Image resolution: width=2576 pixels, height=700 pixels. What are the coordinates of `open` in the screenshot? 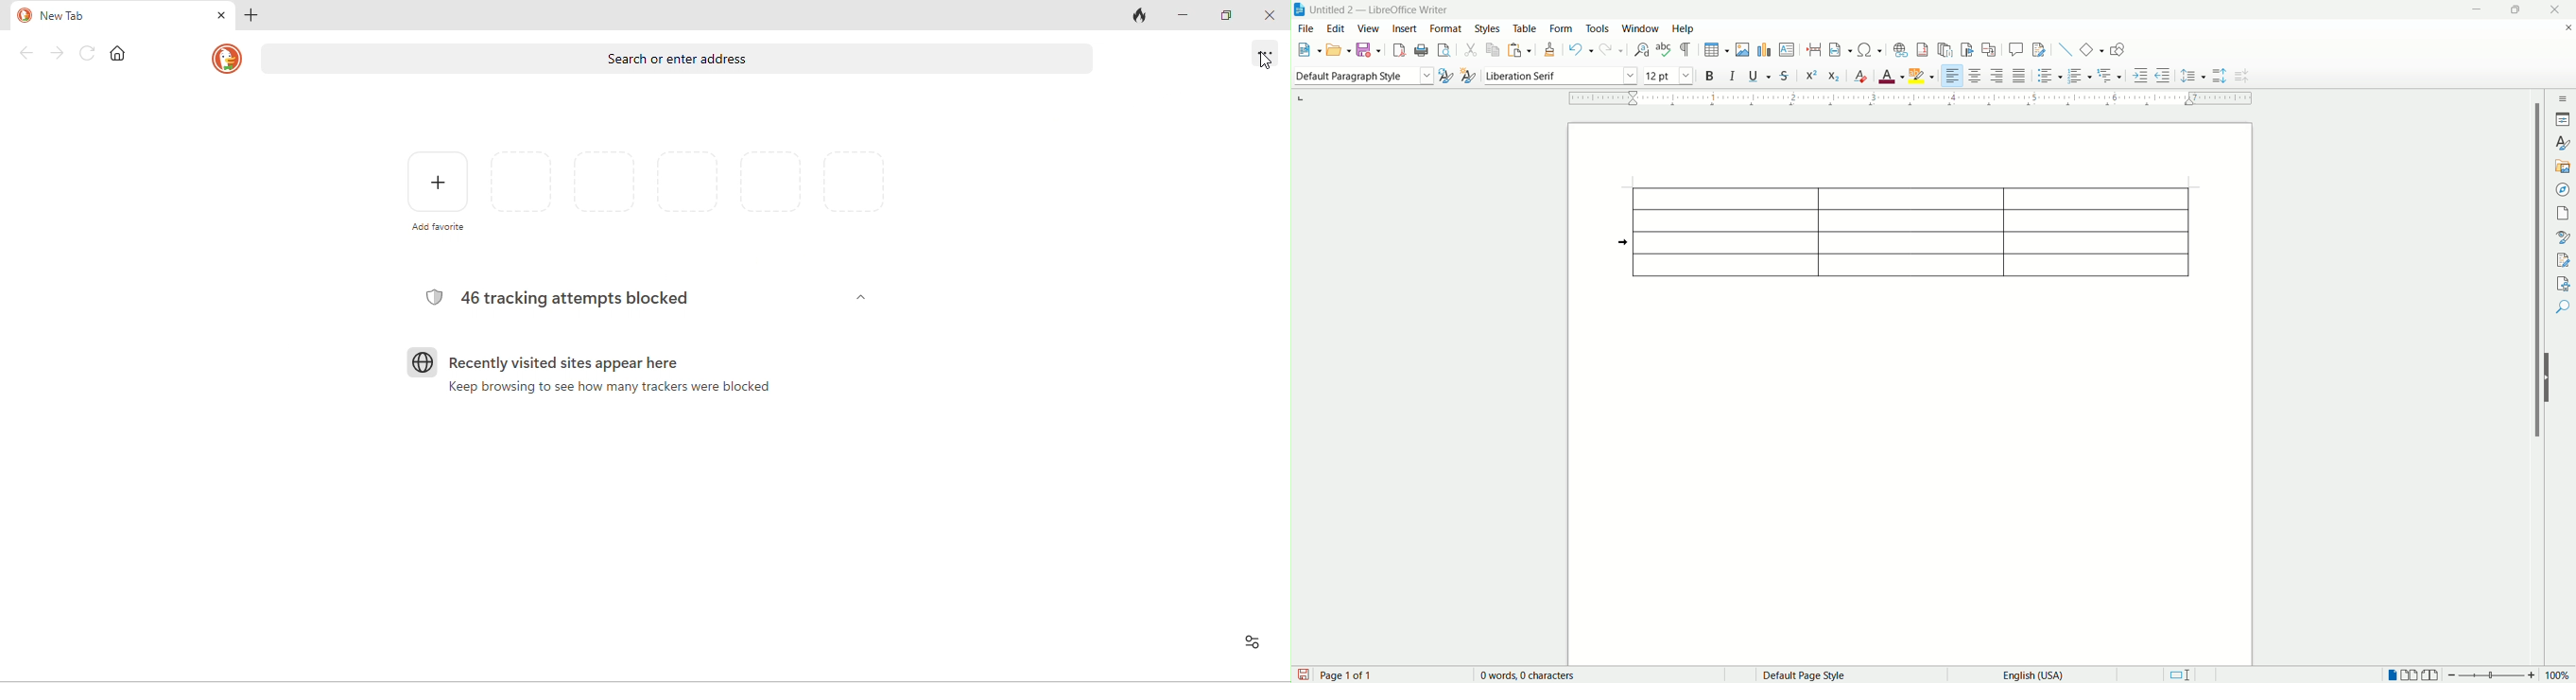 It's located at (1339, 51).